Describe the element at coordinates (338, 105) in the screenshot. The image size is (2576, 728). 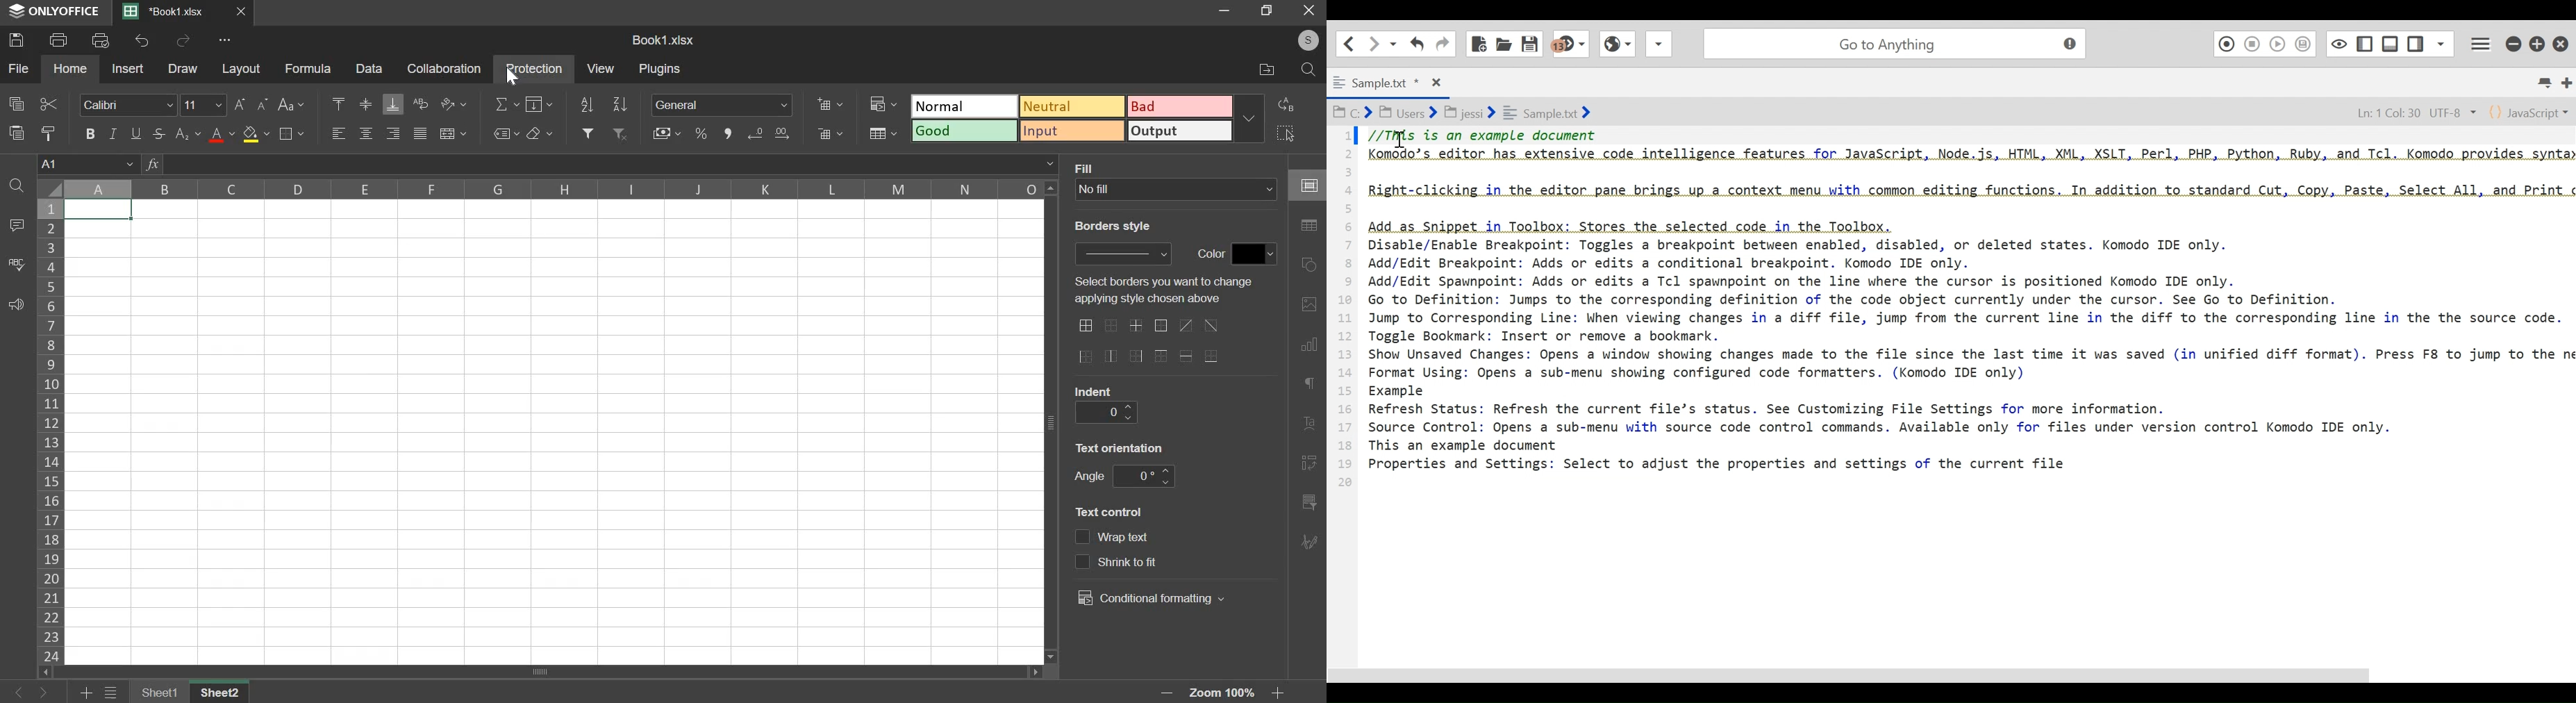
I see `vertical alignment` at that location.